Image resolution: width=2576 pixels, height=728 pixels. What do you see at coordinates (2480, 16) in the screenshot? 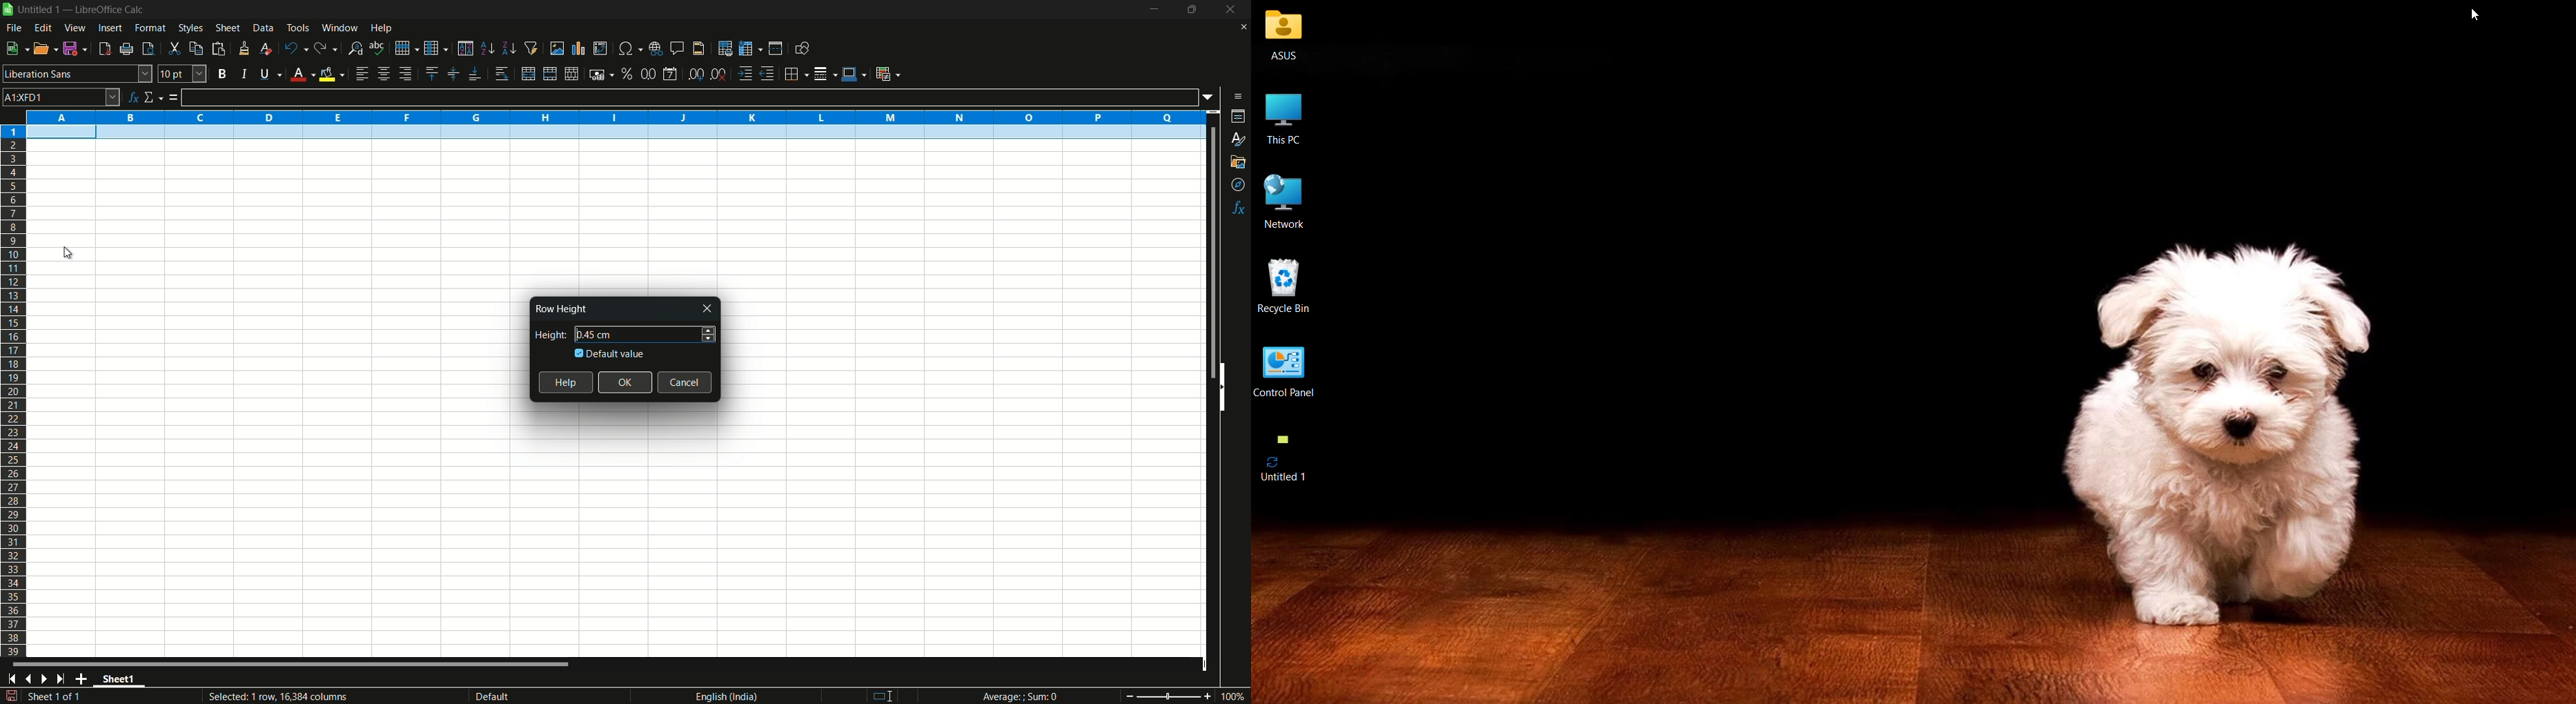
I see `cursor` at bounding box center [2480, 16].